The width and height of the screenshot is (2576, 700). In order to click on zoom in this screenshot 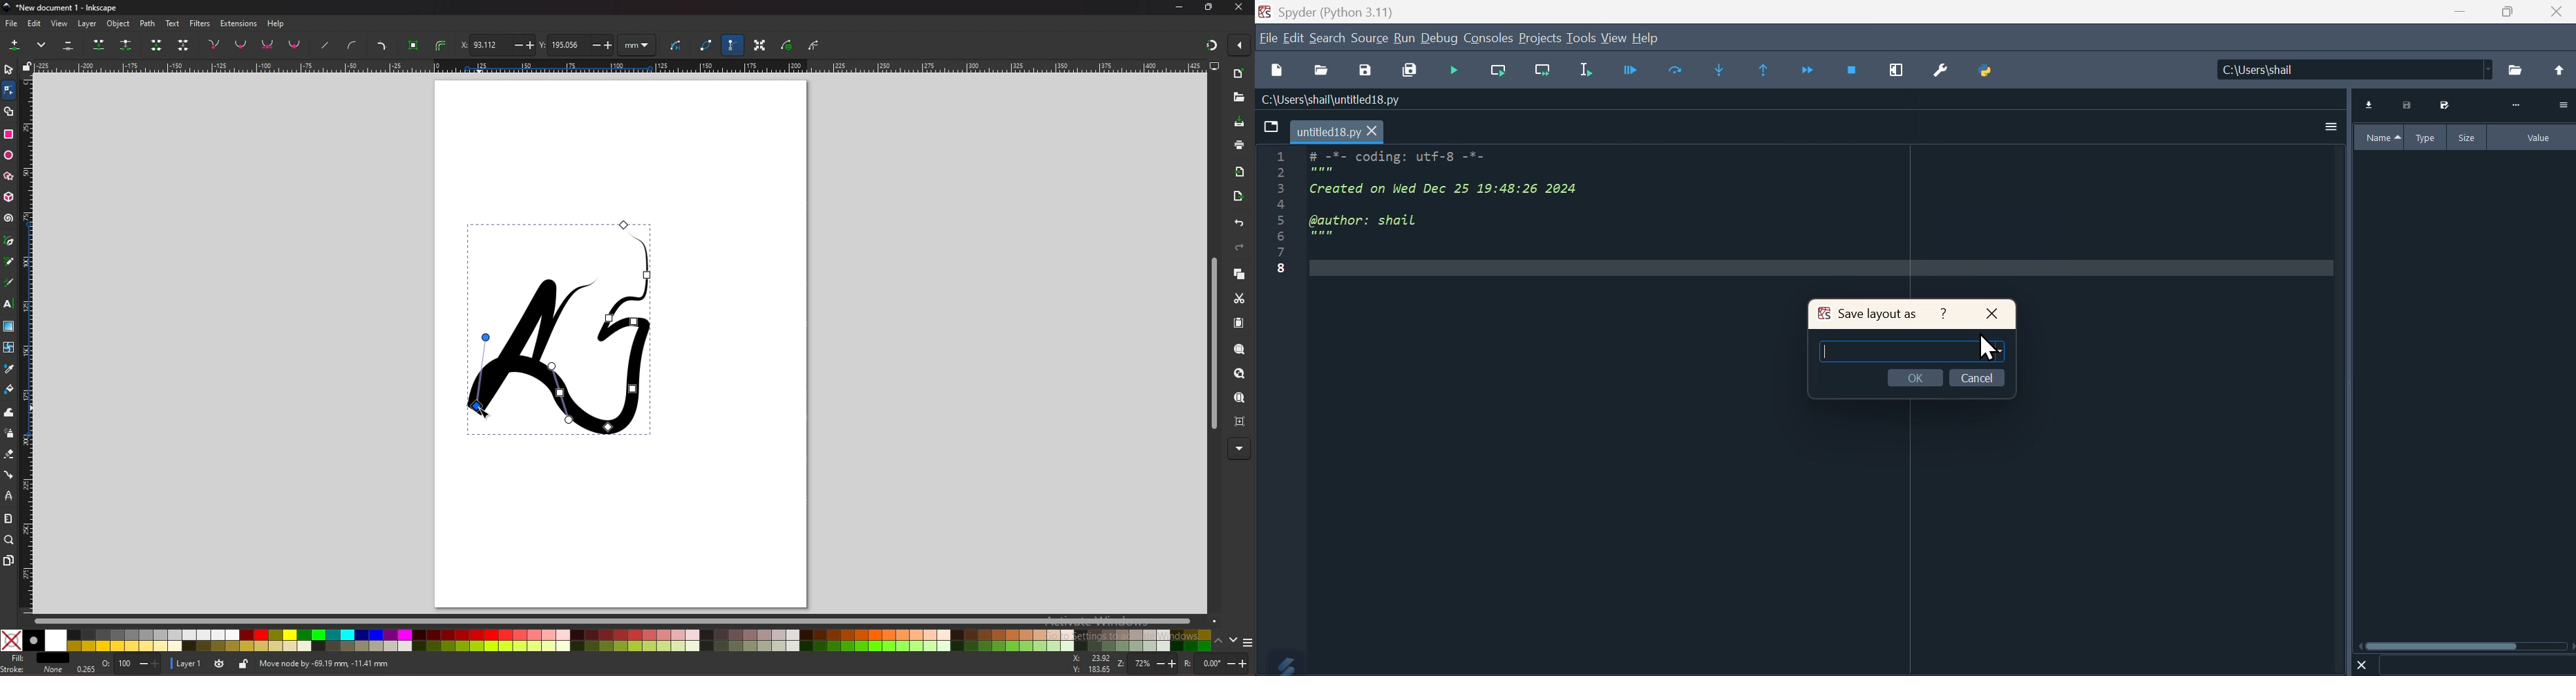, I will do `click(8, 540)`.